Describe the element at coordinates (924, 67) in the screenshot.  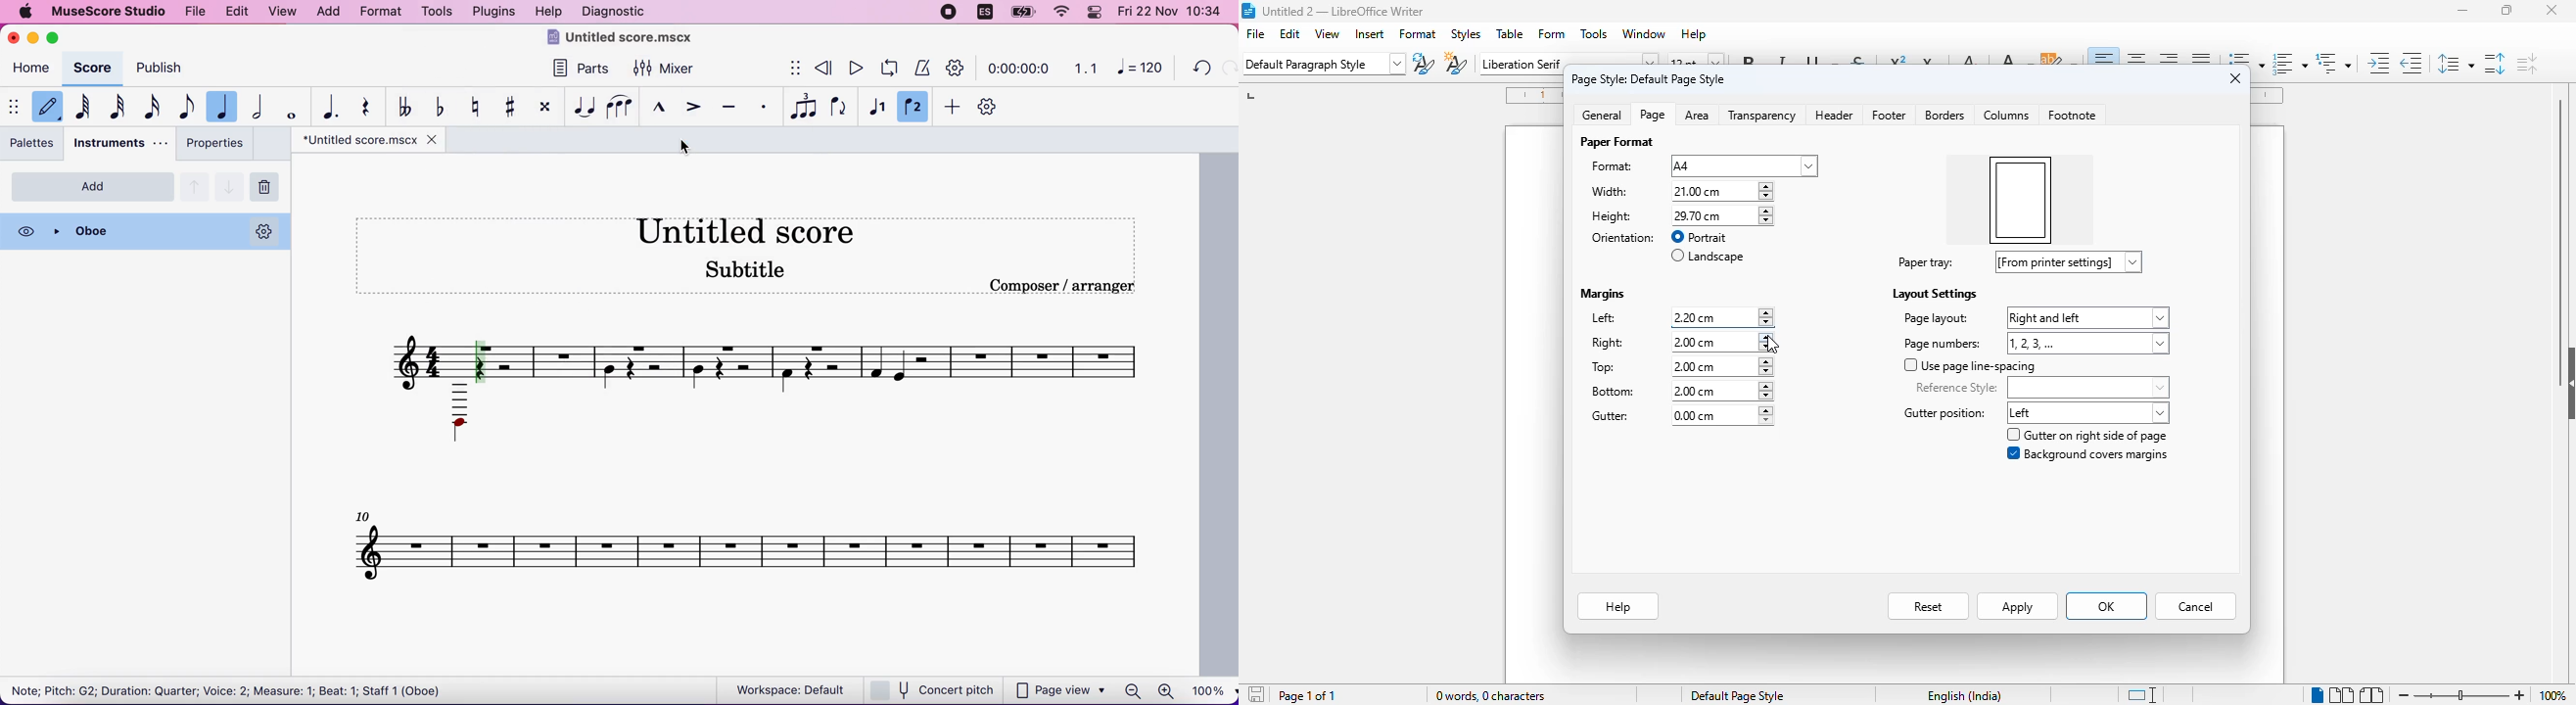
I see `metronome` at that location.